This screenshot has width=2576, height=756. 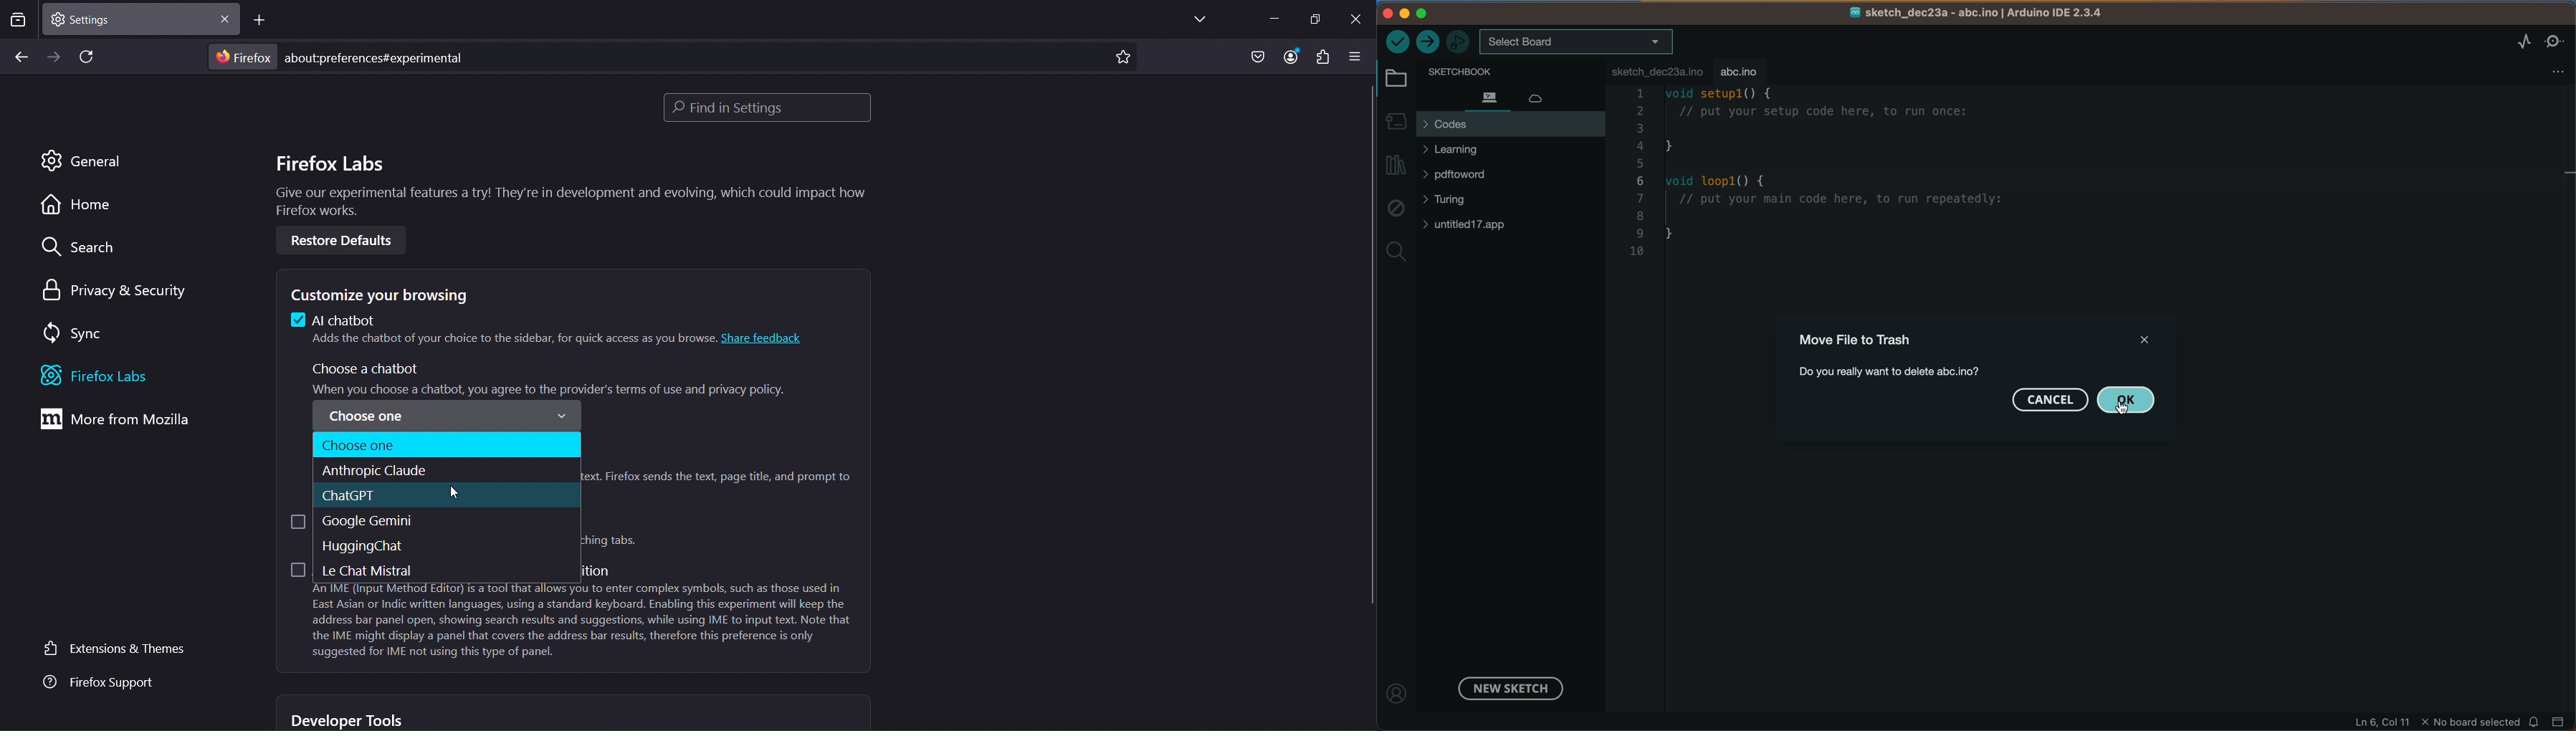 What do you see at coordinates (1660, 73) in the screenshot?
I see `file tab` at bounding box center [1660, 73].